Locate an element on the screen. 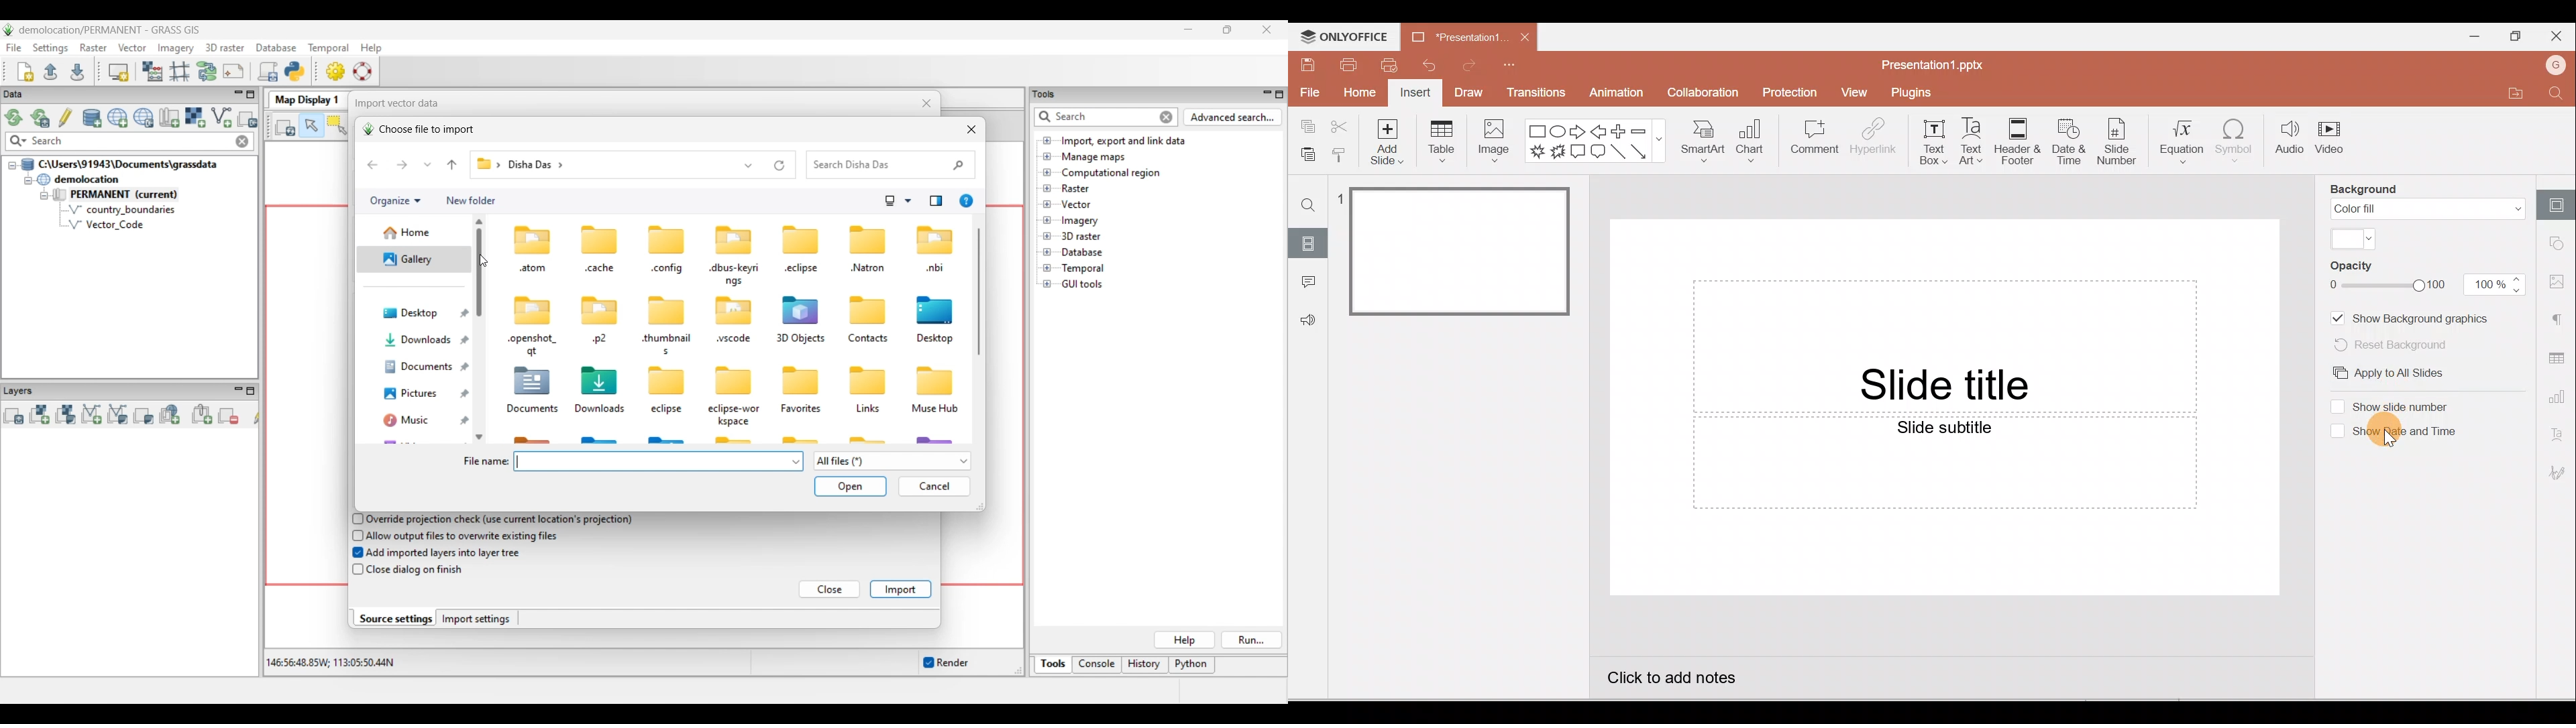  Open file location is located at coordinates (2516, 95).